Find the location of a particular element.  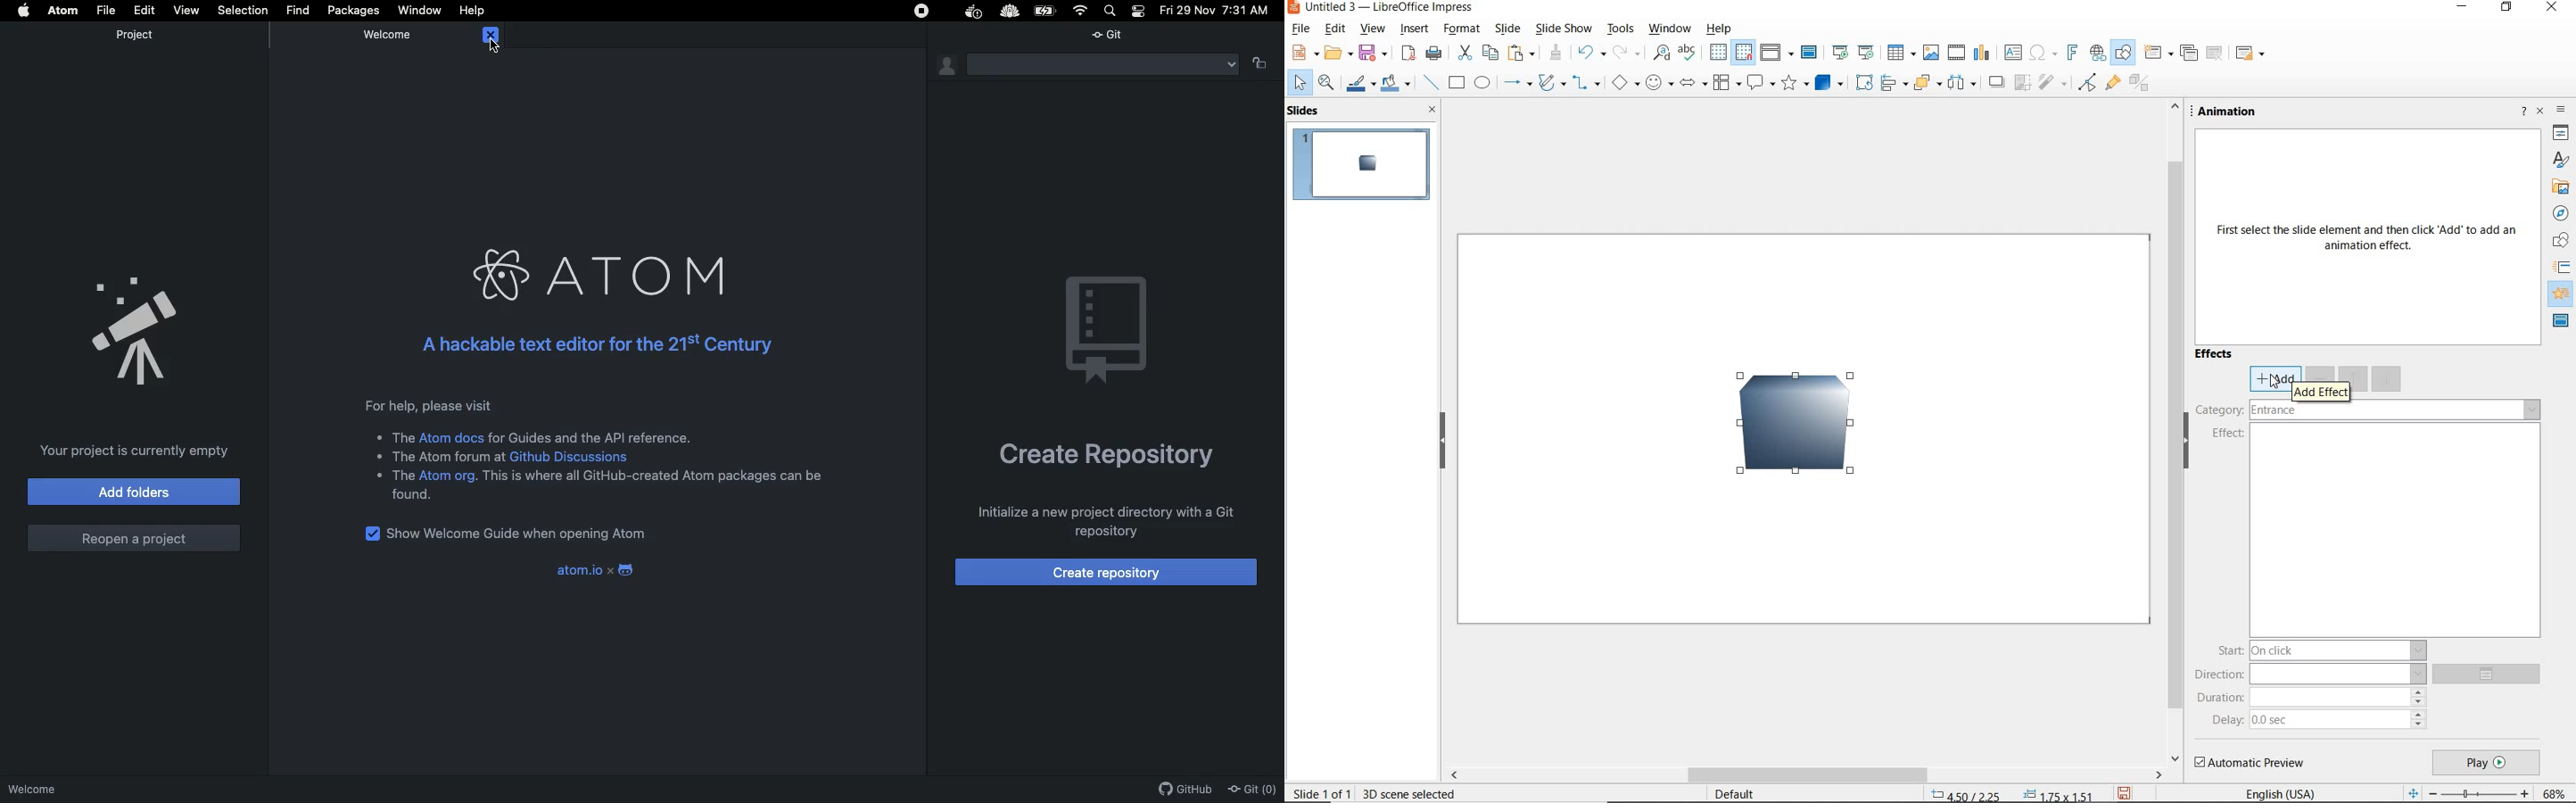

Welcome is located at coordinates (389, 35).